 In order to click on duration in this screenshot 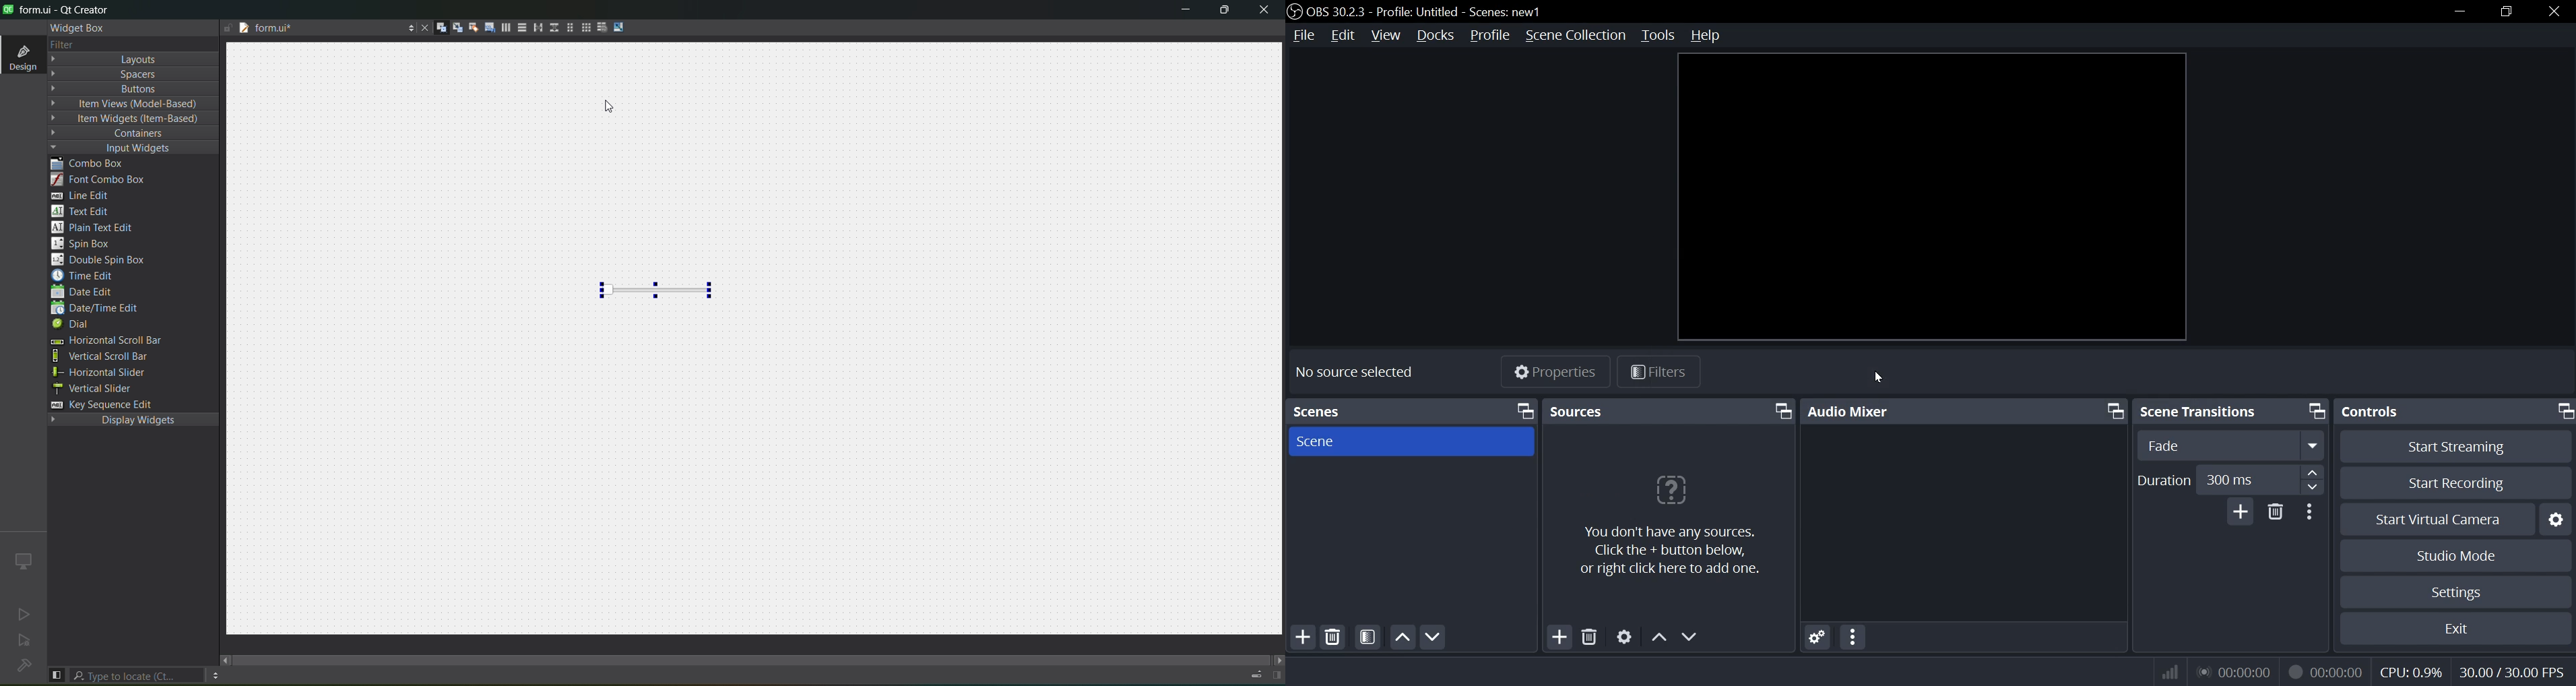, I will do `click(2165, 480)`.